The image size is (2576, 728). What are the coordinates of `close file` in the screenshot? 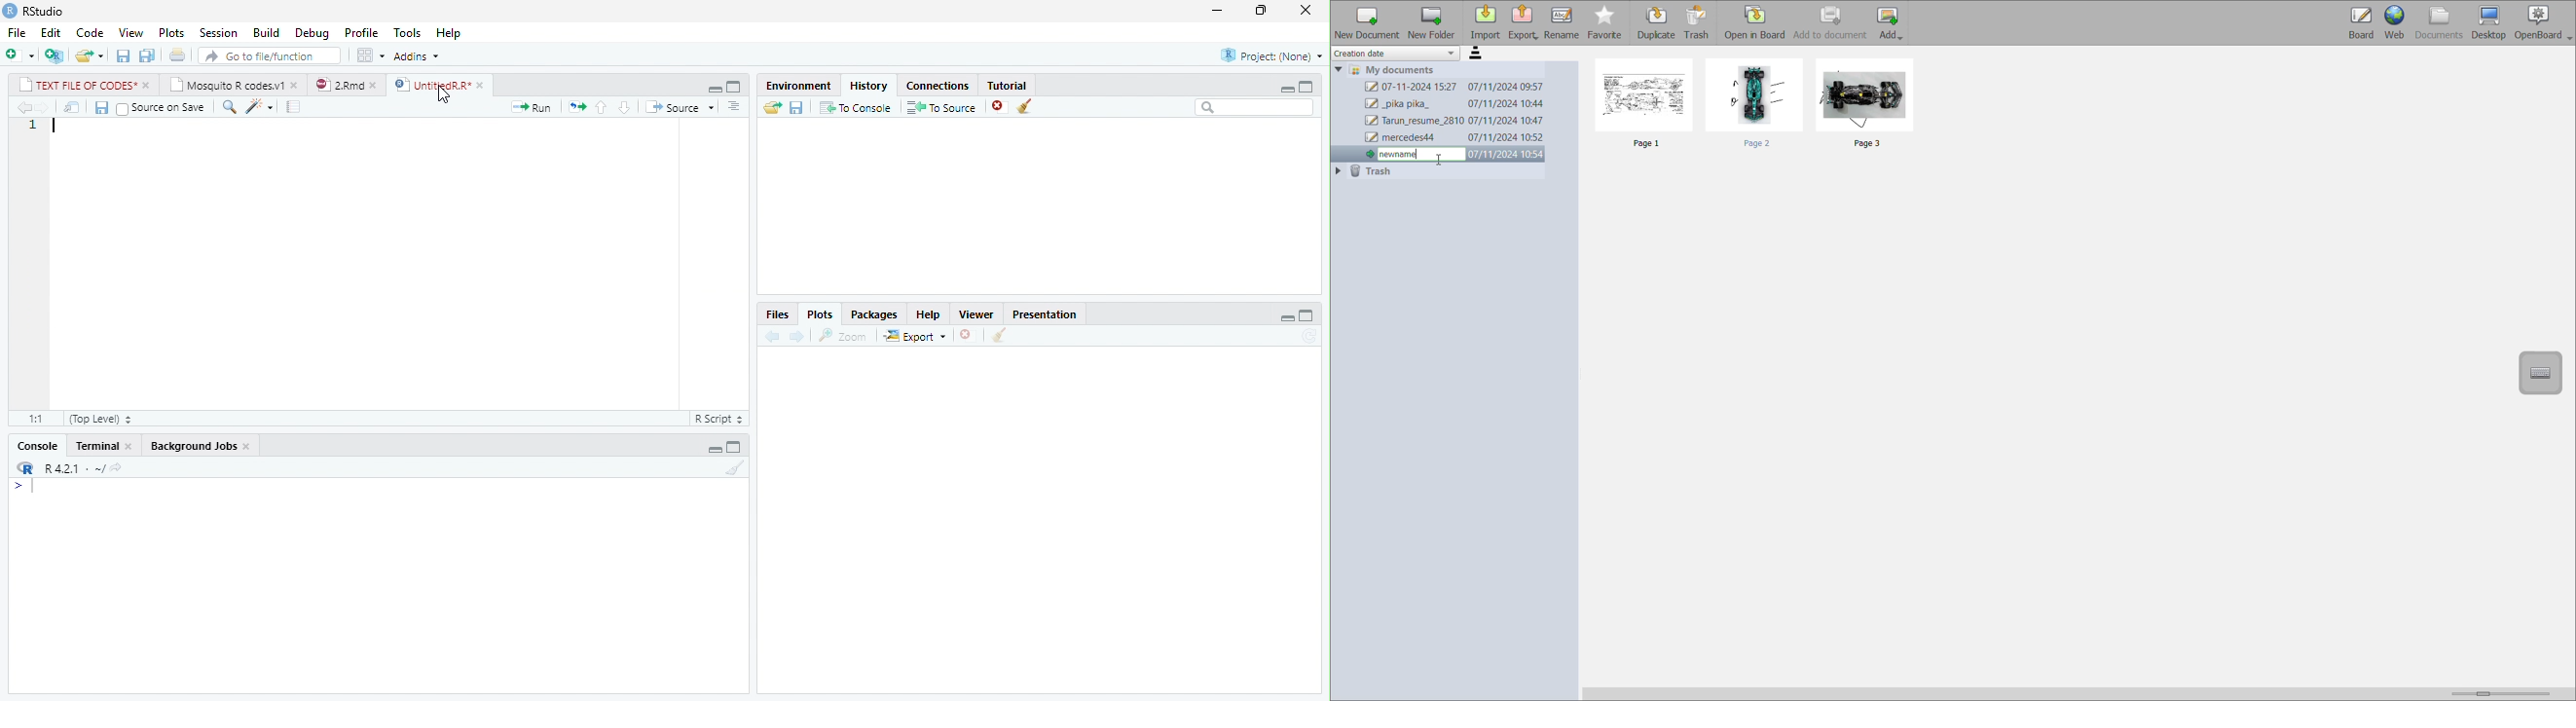 It's located at (1001, 106).